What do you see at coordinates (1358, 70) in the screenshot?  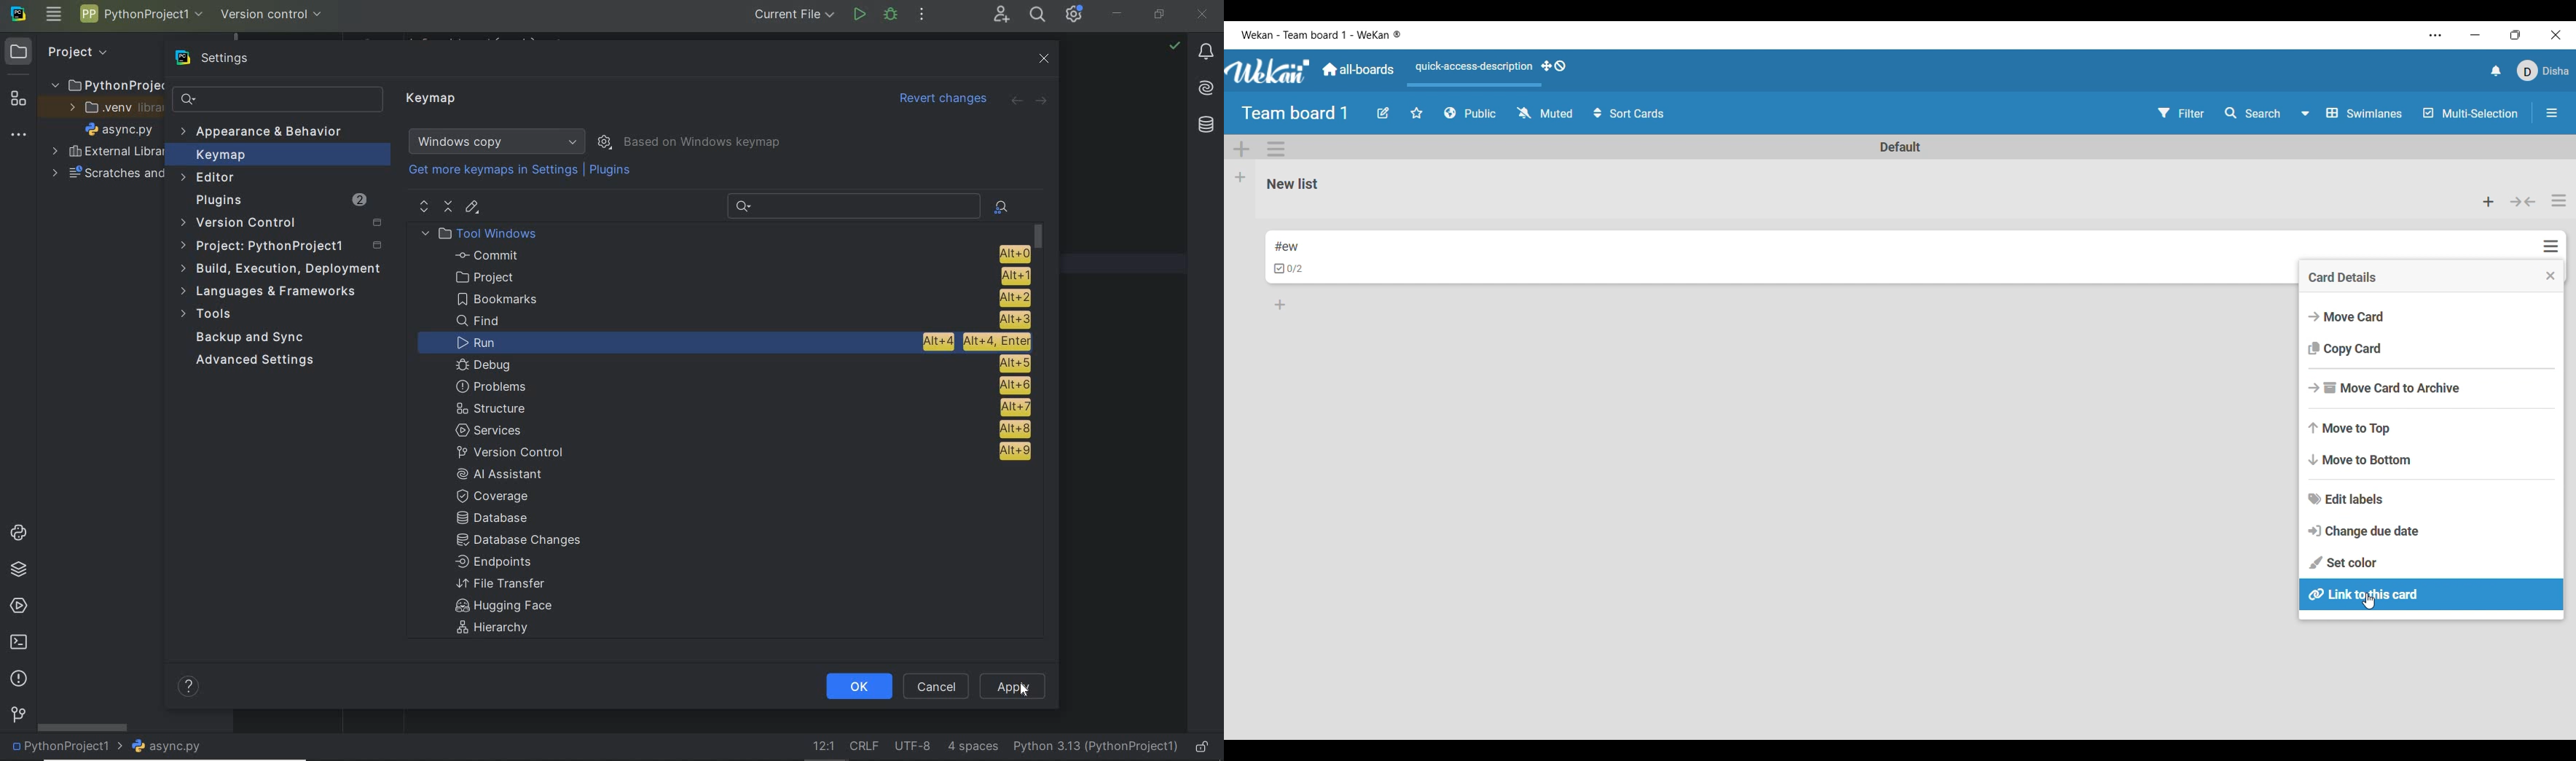 I see `Main dashboard` at bounding box center [1358, 70].